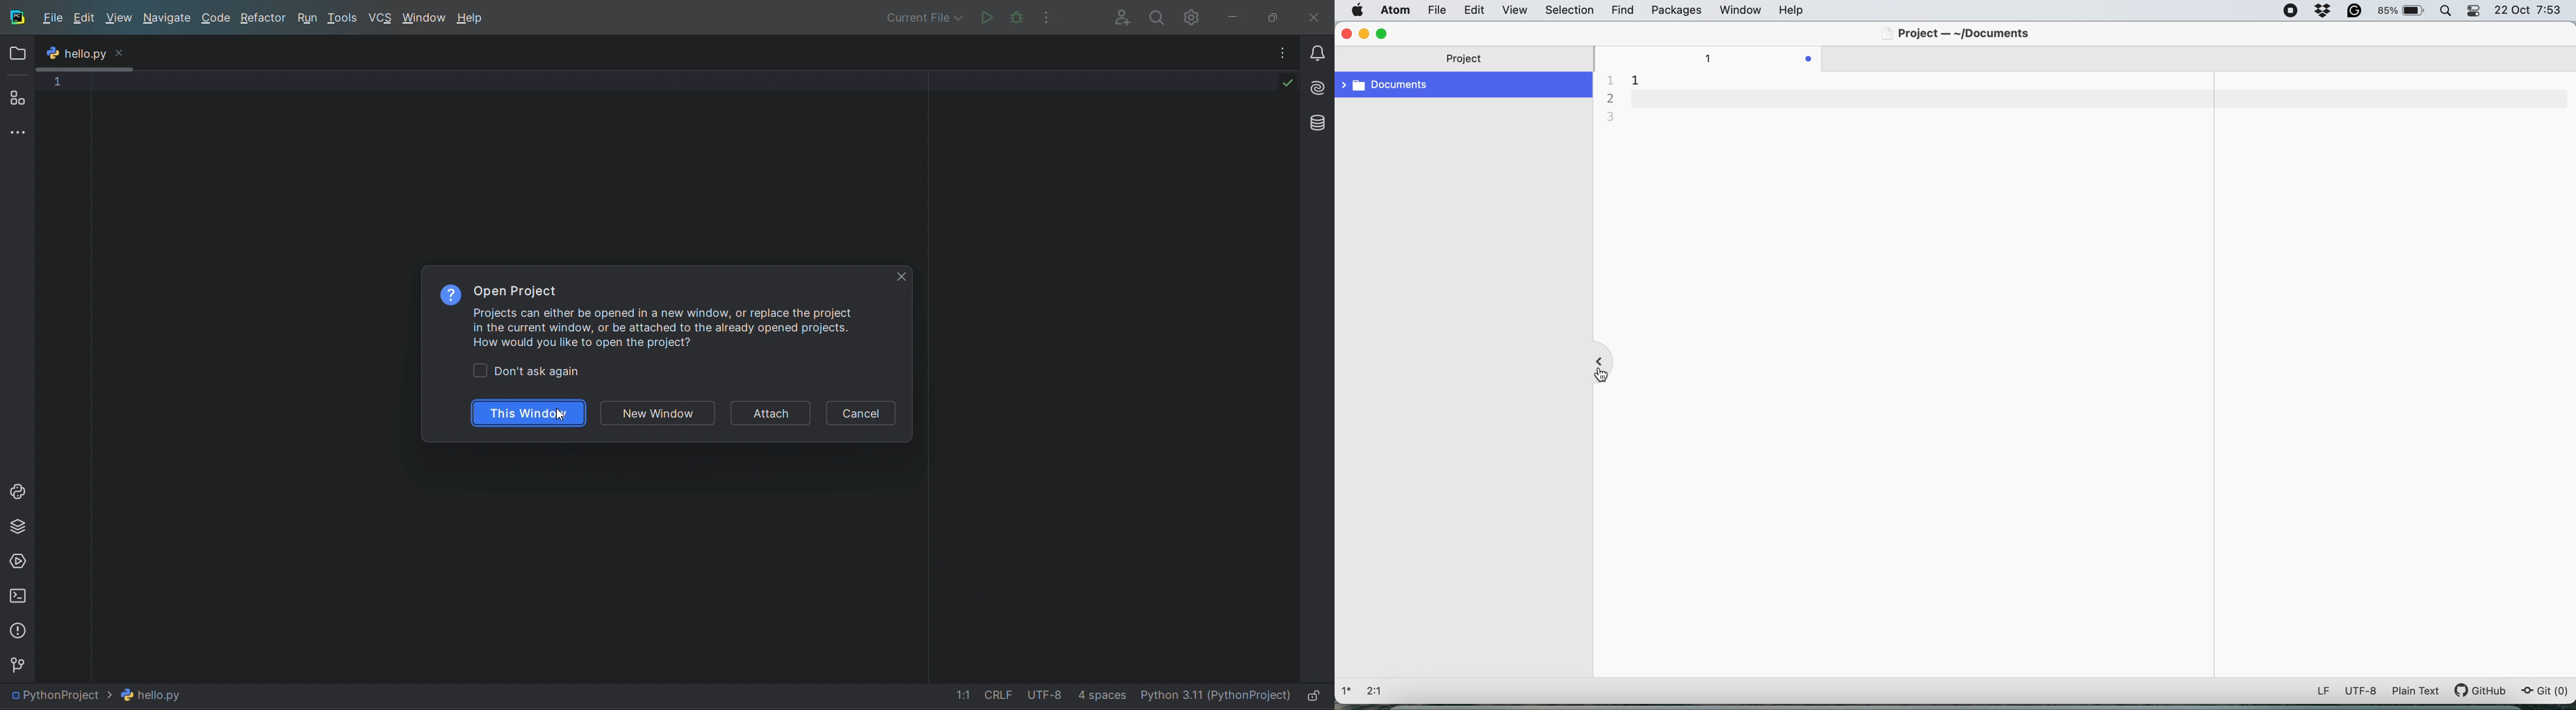 This screenshot has width=2576, height=728. Describe the element at coordinates (1469, 61) in the screenshot. I see `project` at that location.